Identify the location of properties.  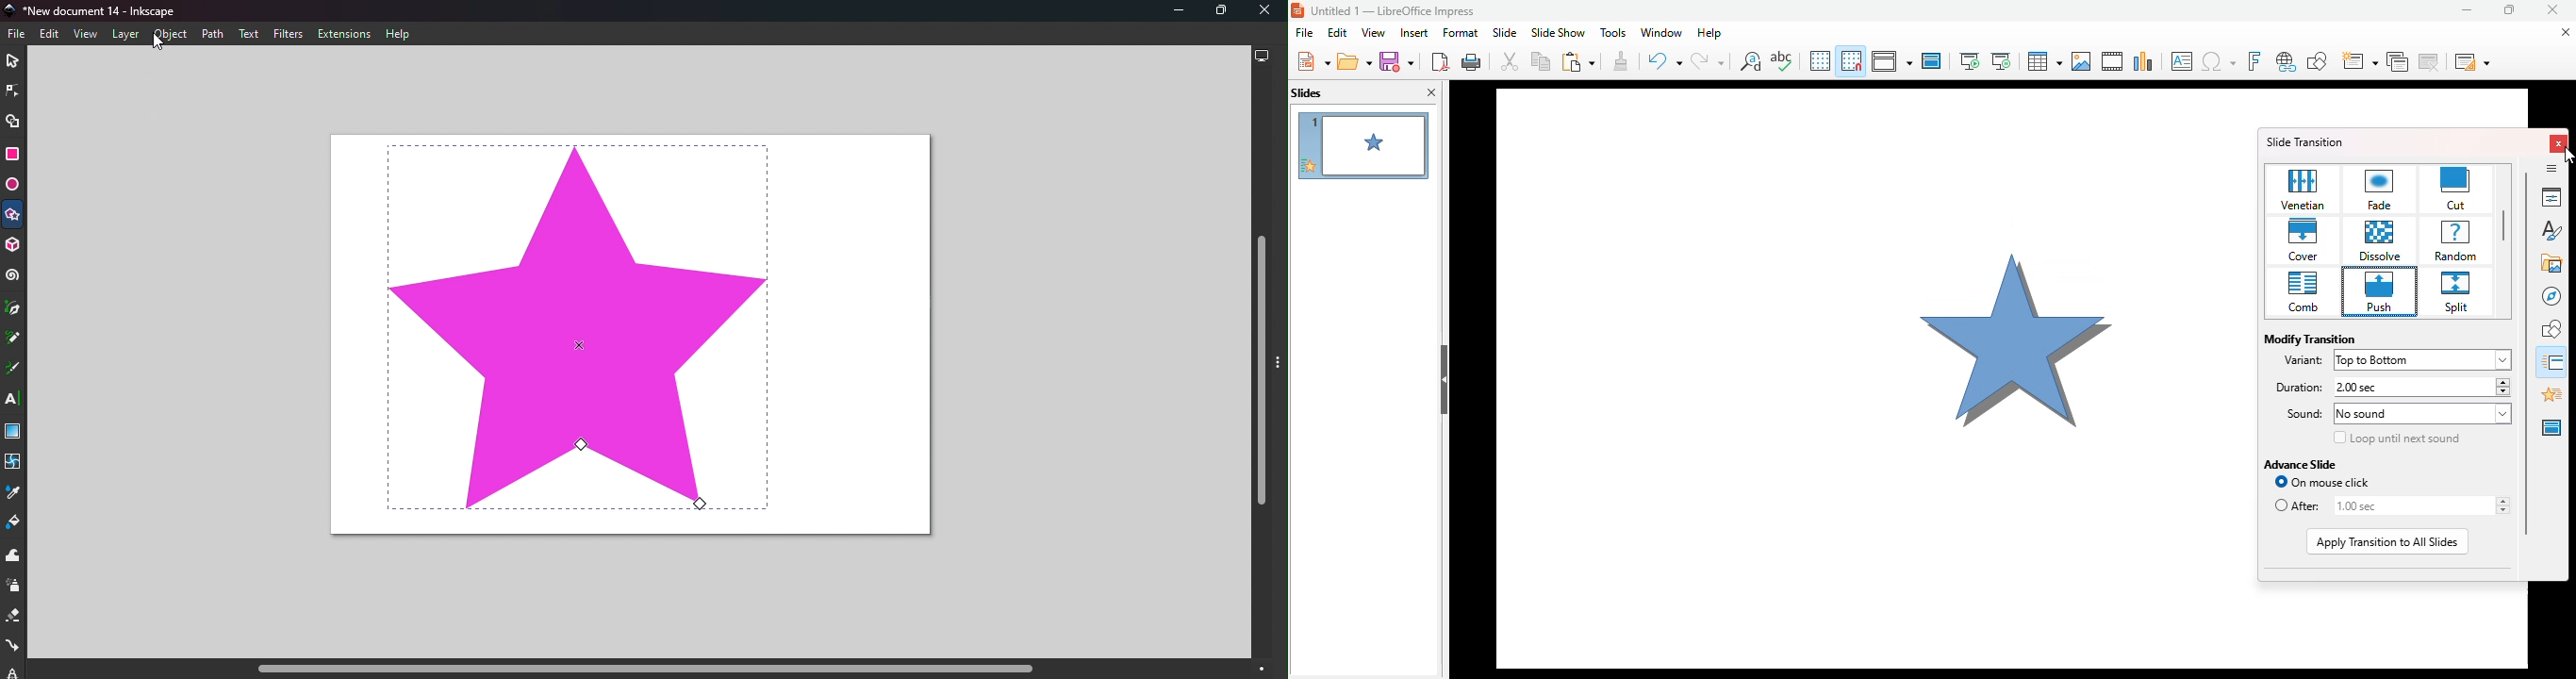
(2551, 196).